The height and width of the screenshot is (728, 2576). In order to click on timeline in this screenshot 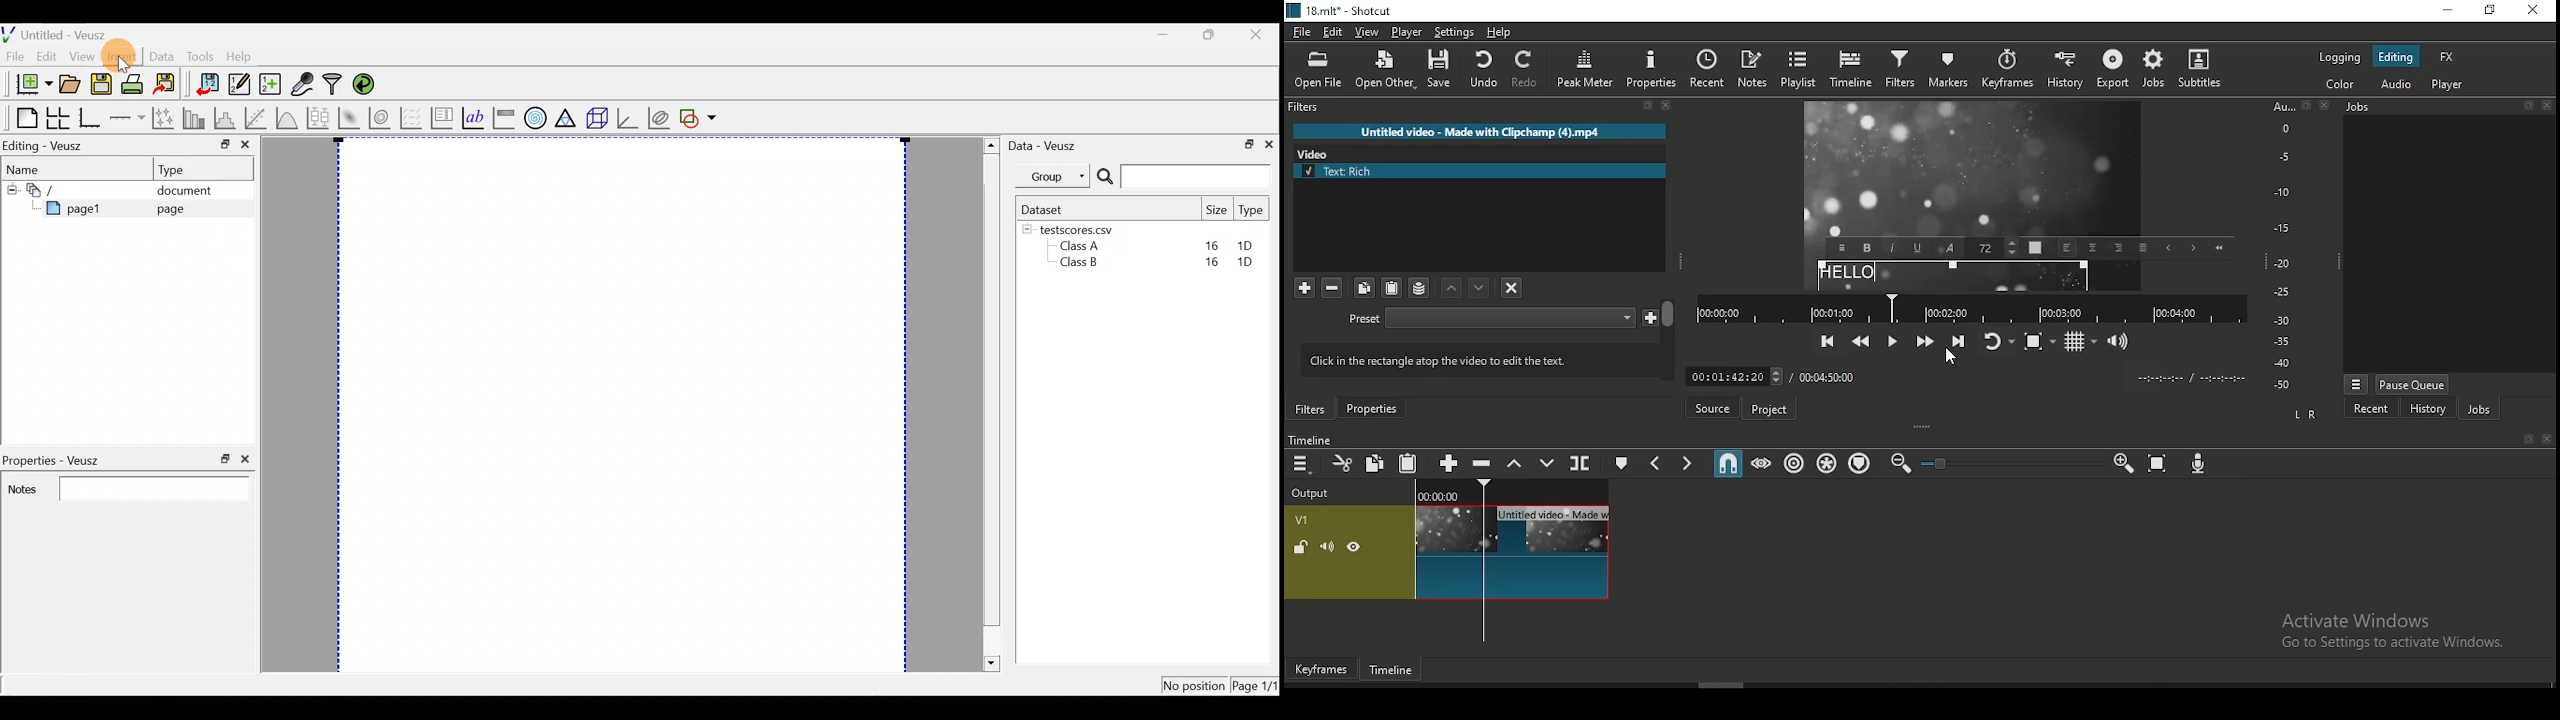, I will do `click(1851, 71)`.